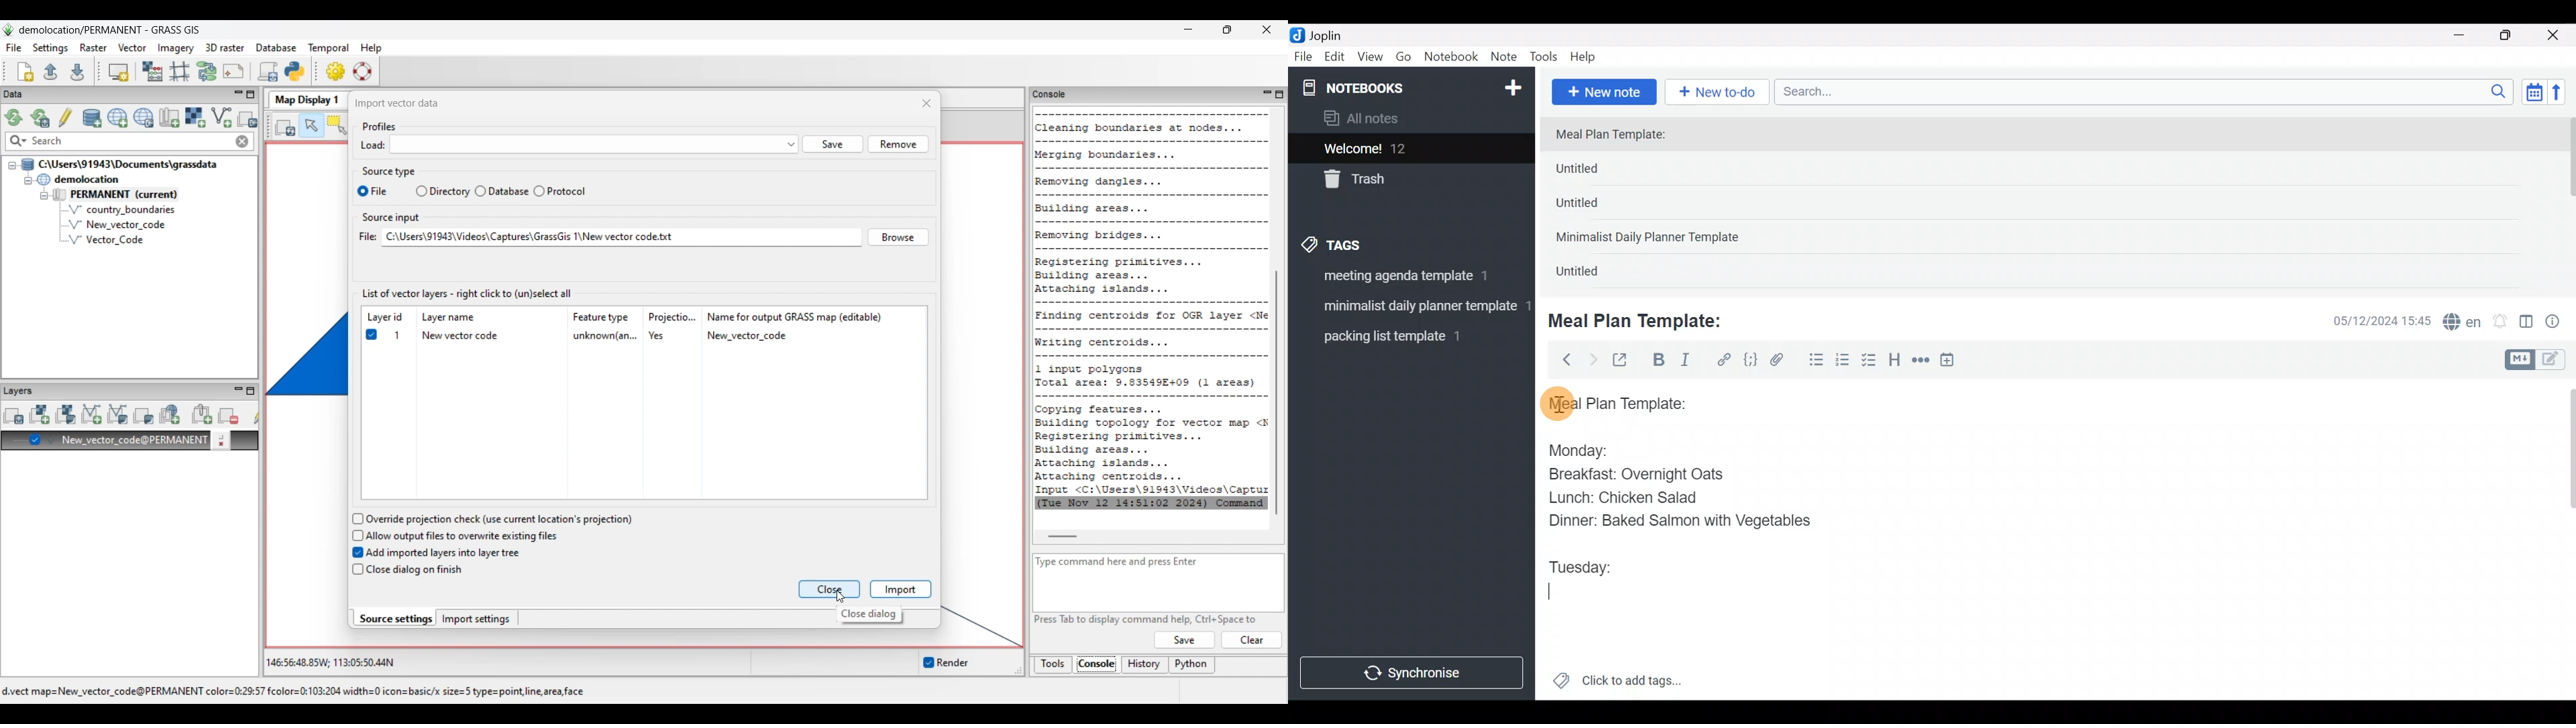  Describe the element at coordinates (2147, 90) in the screenshot. I see `Search bar` at that location.